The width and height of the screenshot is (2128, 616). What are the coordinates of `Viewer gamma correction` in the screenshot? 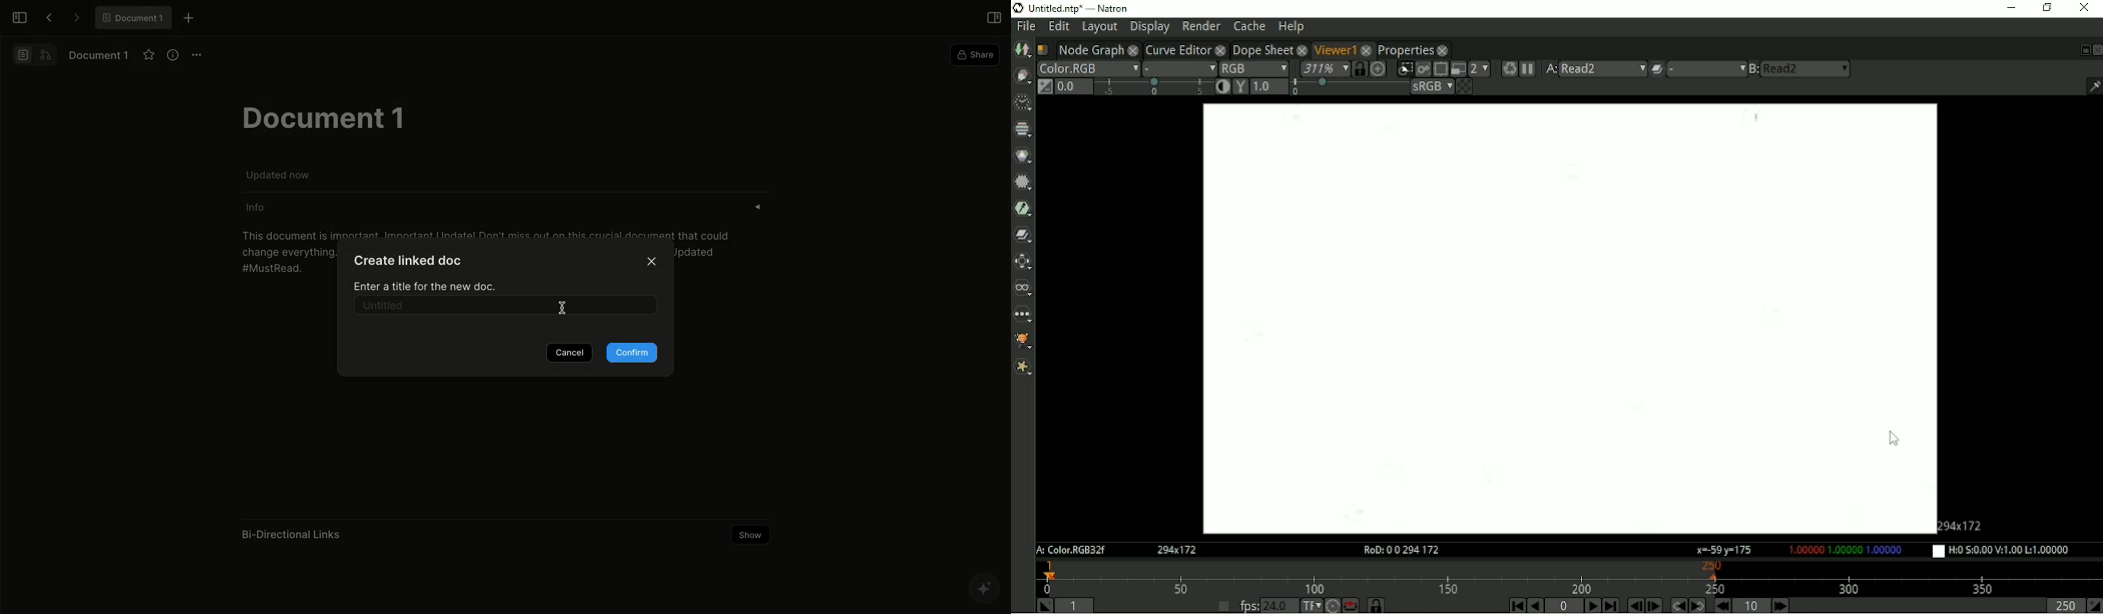 It's located at (1240, 86).